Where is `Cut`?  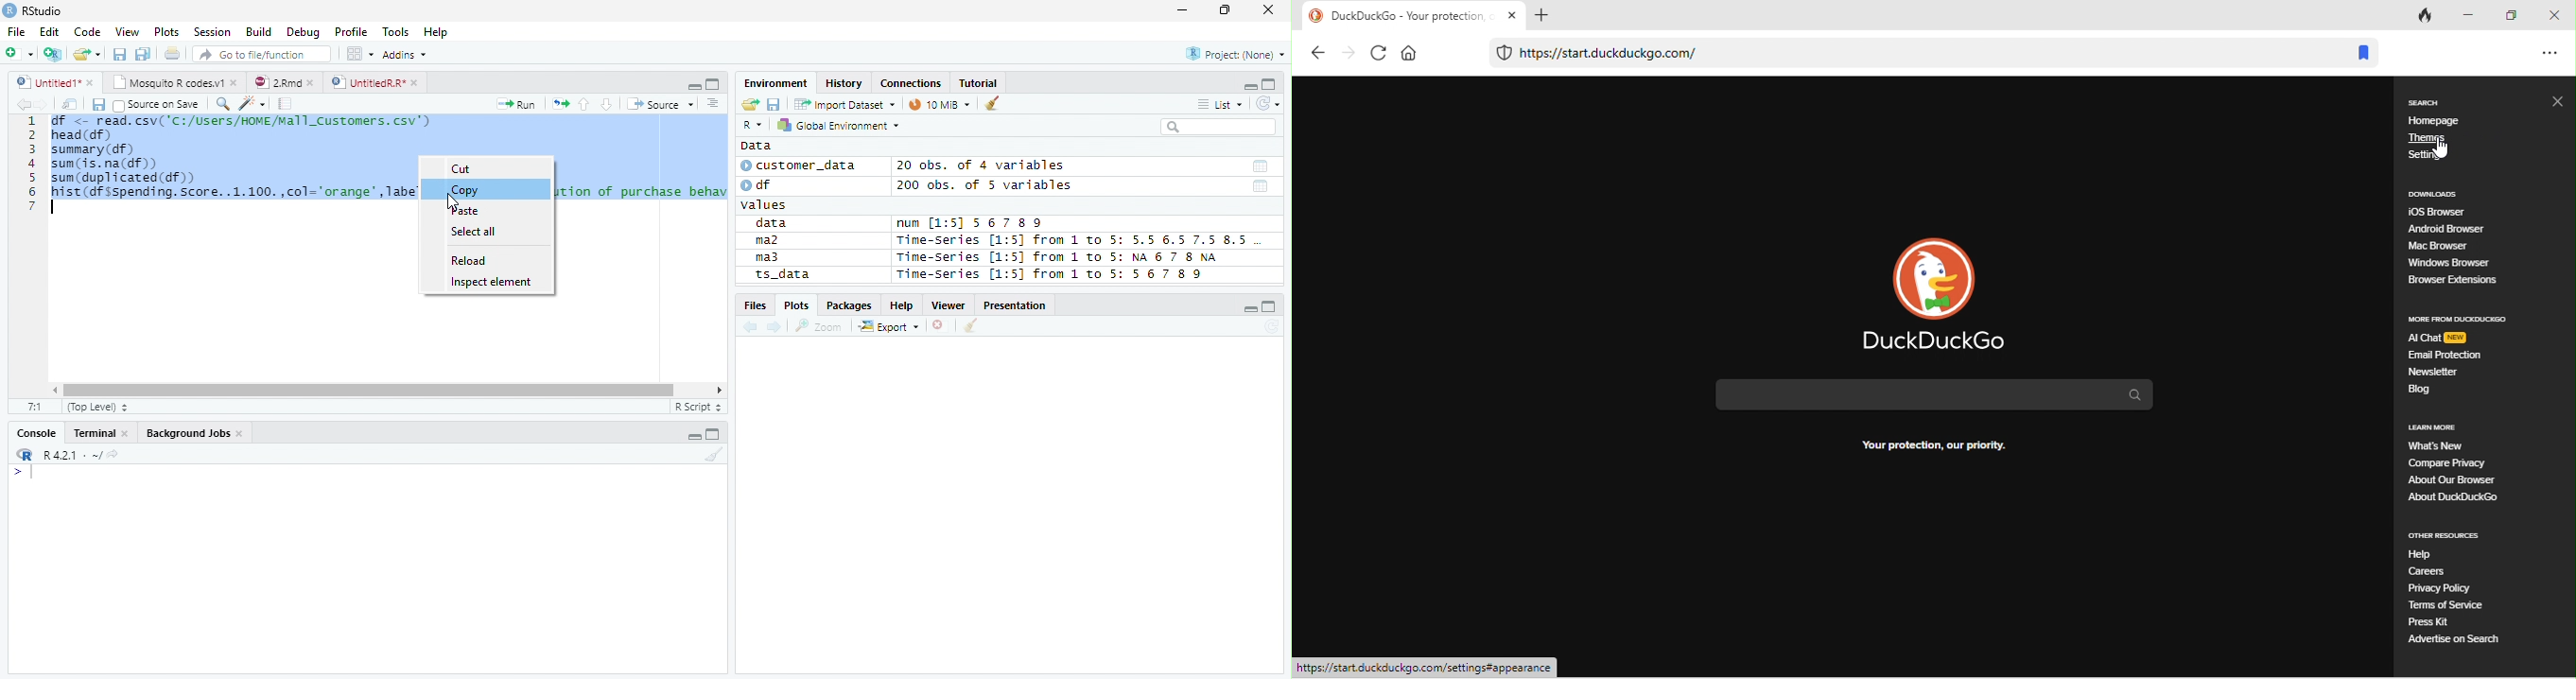
Cut is located at coordinates (463, 168).